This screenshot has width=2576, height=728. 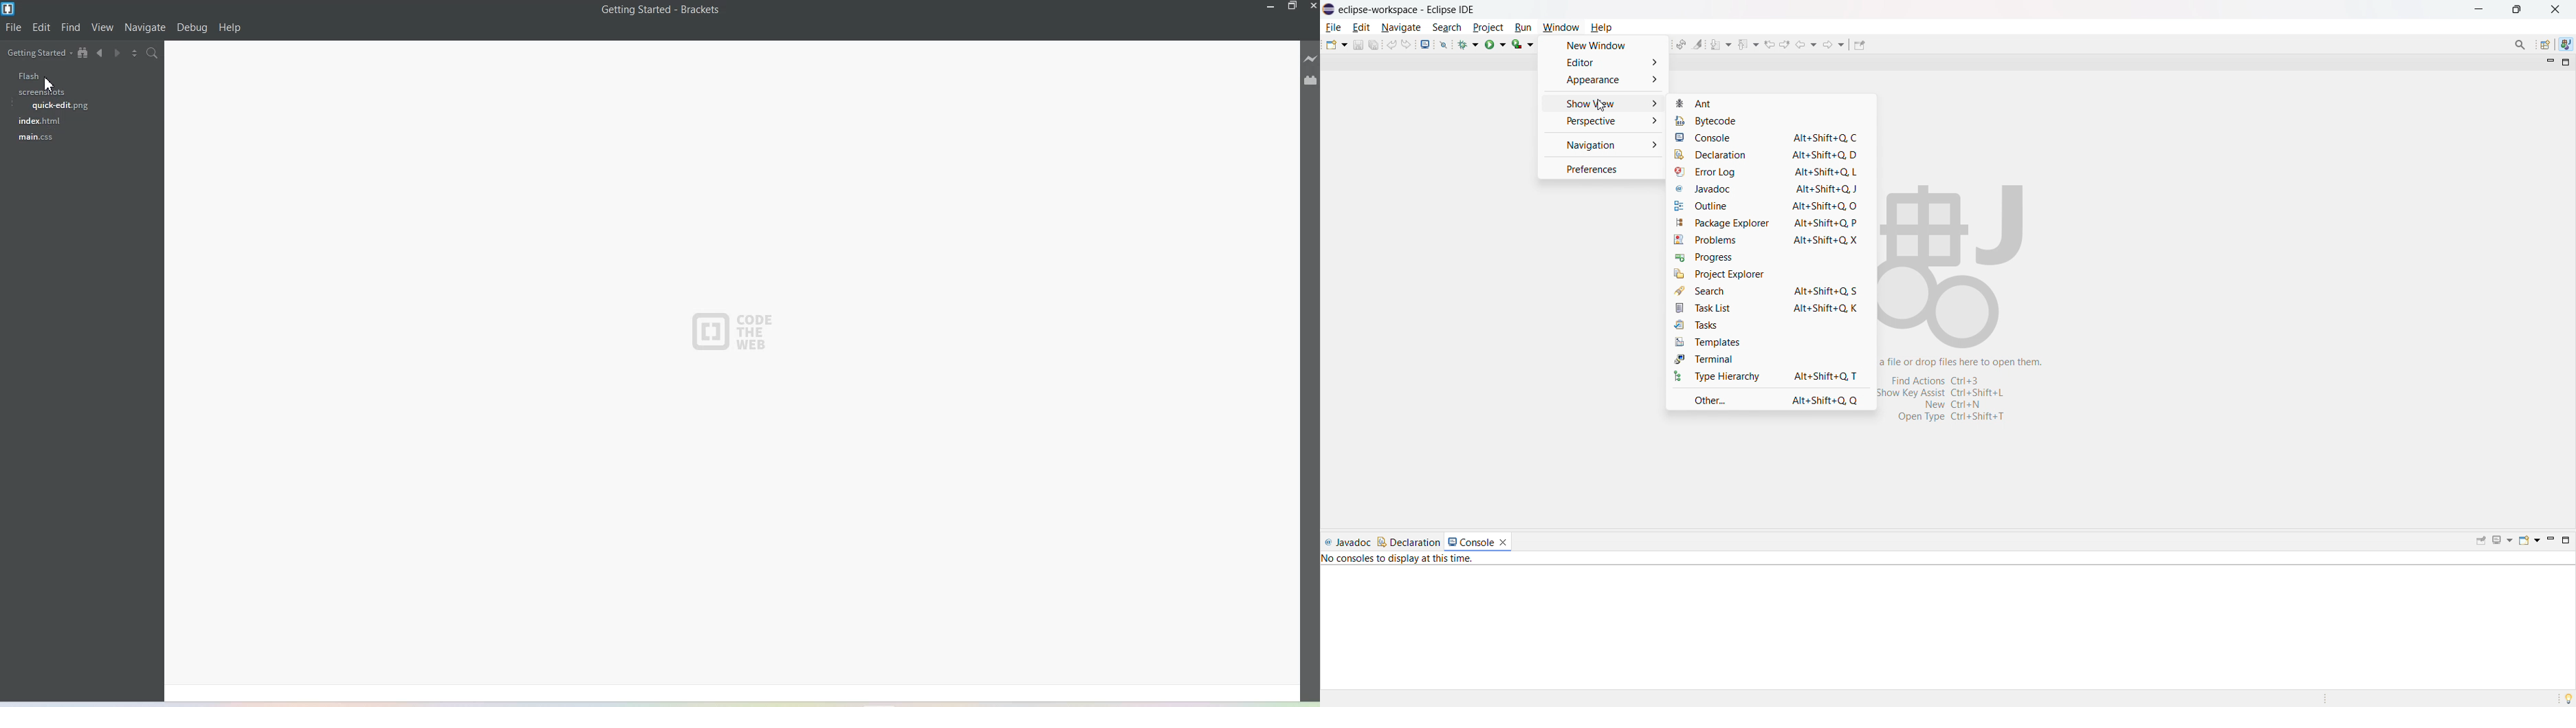 I want to click on Help, so click(x=230, y=28).